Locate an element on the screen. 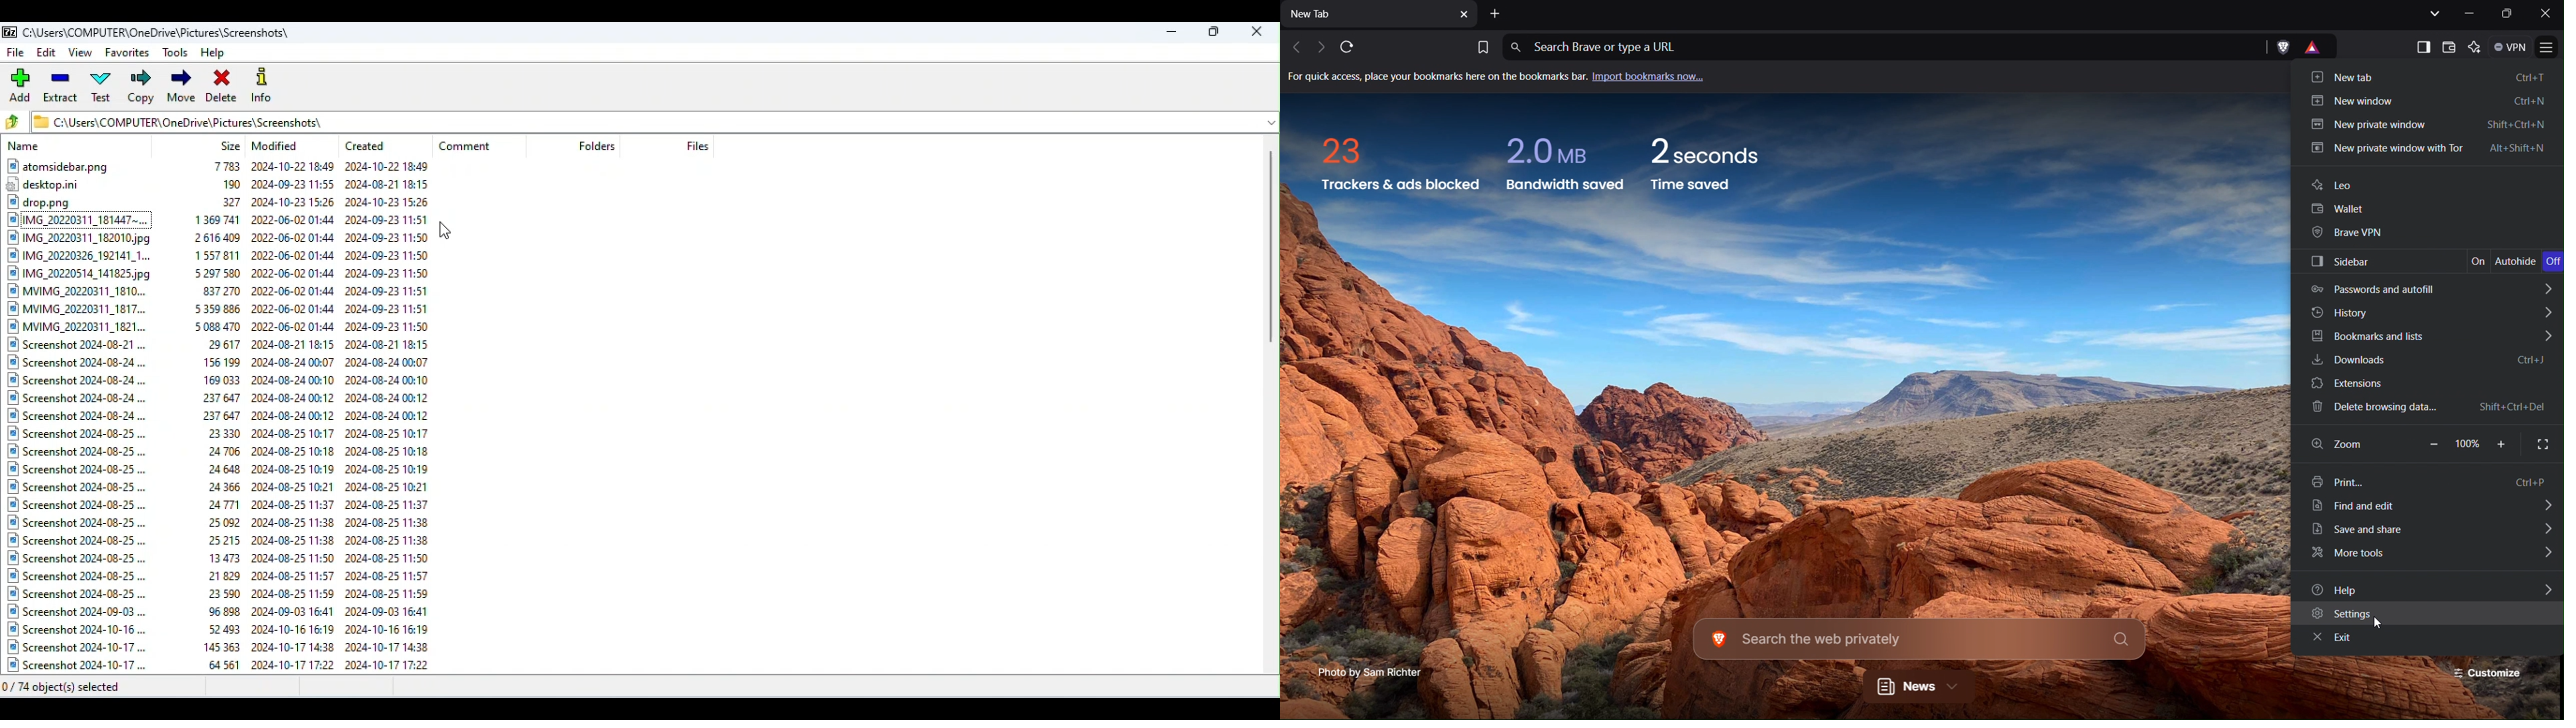 Image resolution: width=2576 pixels, height=728 pixels. New window is located at coordinates (2430, 104).